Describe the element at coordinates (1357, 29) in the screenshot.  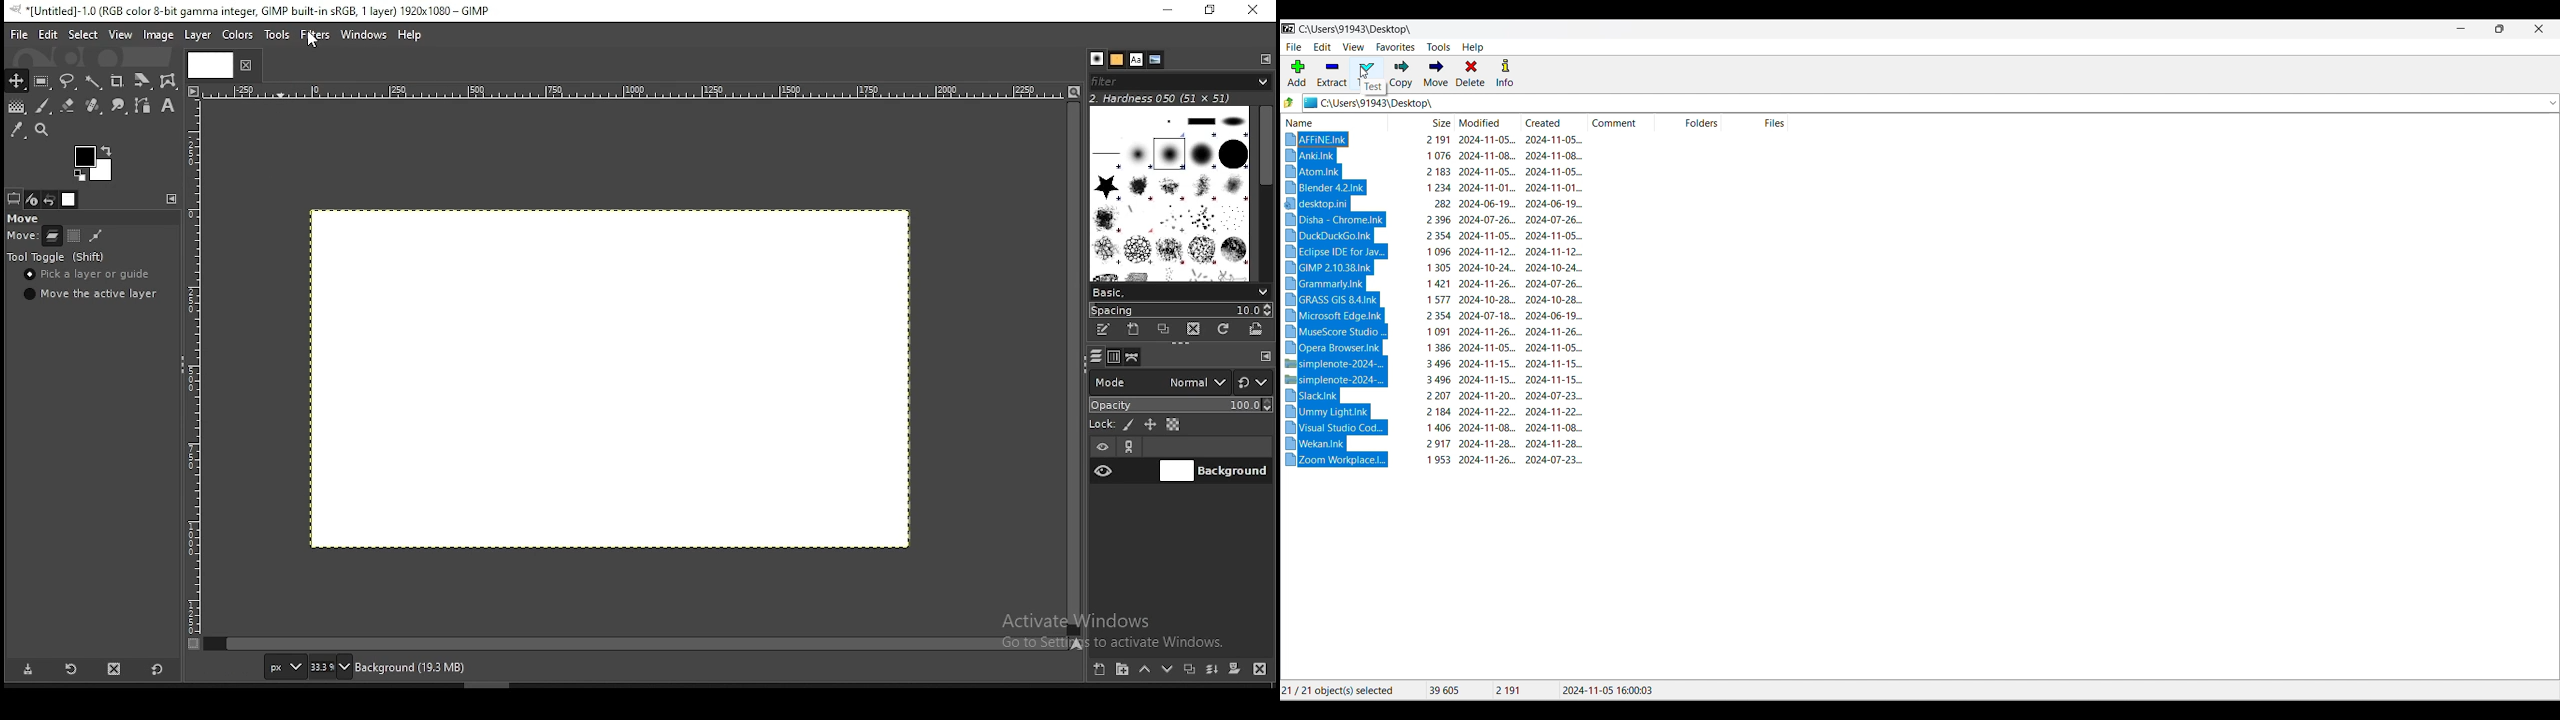
I see `Location of current folder` at that location.